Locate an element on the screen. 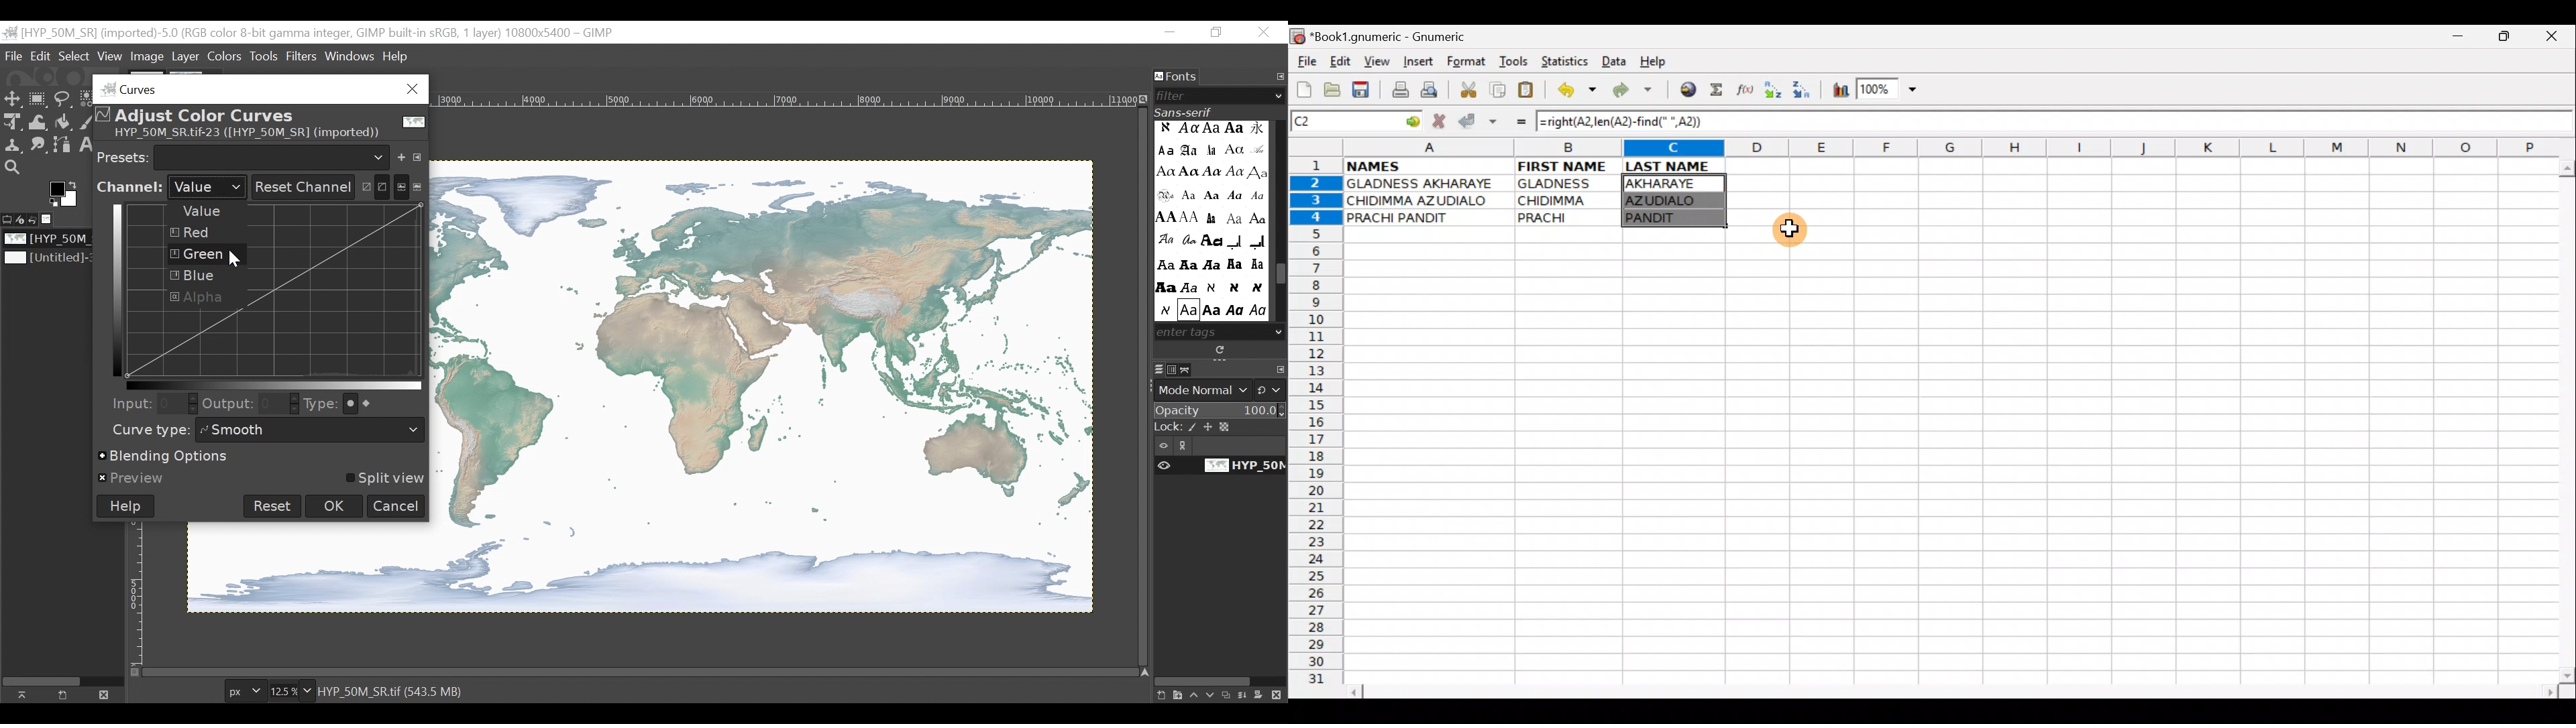 This screenshot has height=728, width=2576. Maximize is located at coordinates (2506, 39).